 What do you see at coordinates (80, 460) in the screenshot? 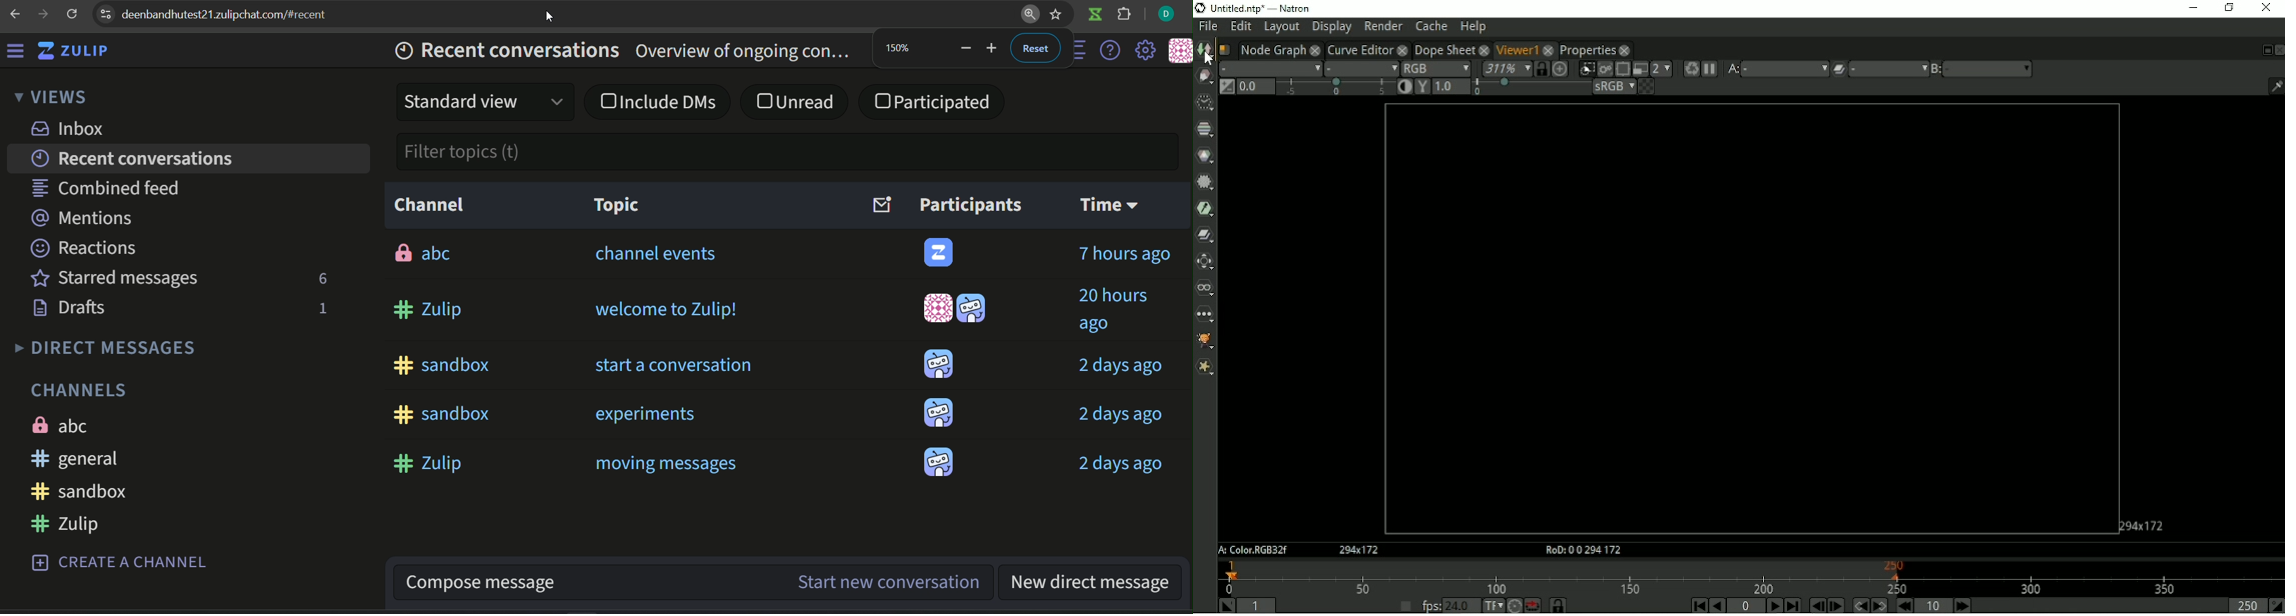
I see `#general` at bounding box center [80, 460].